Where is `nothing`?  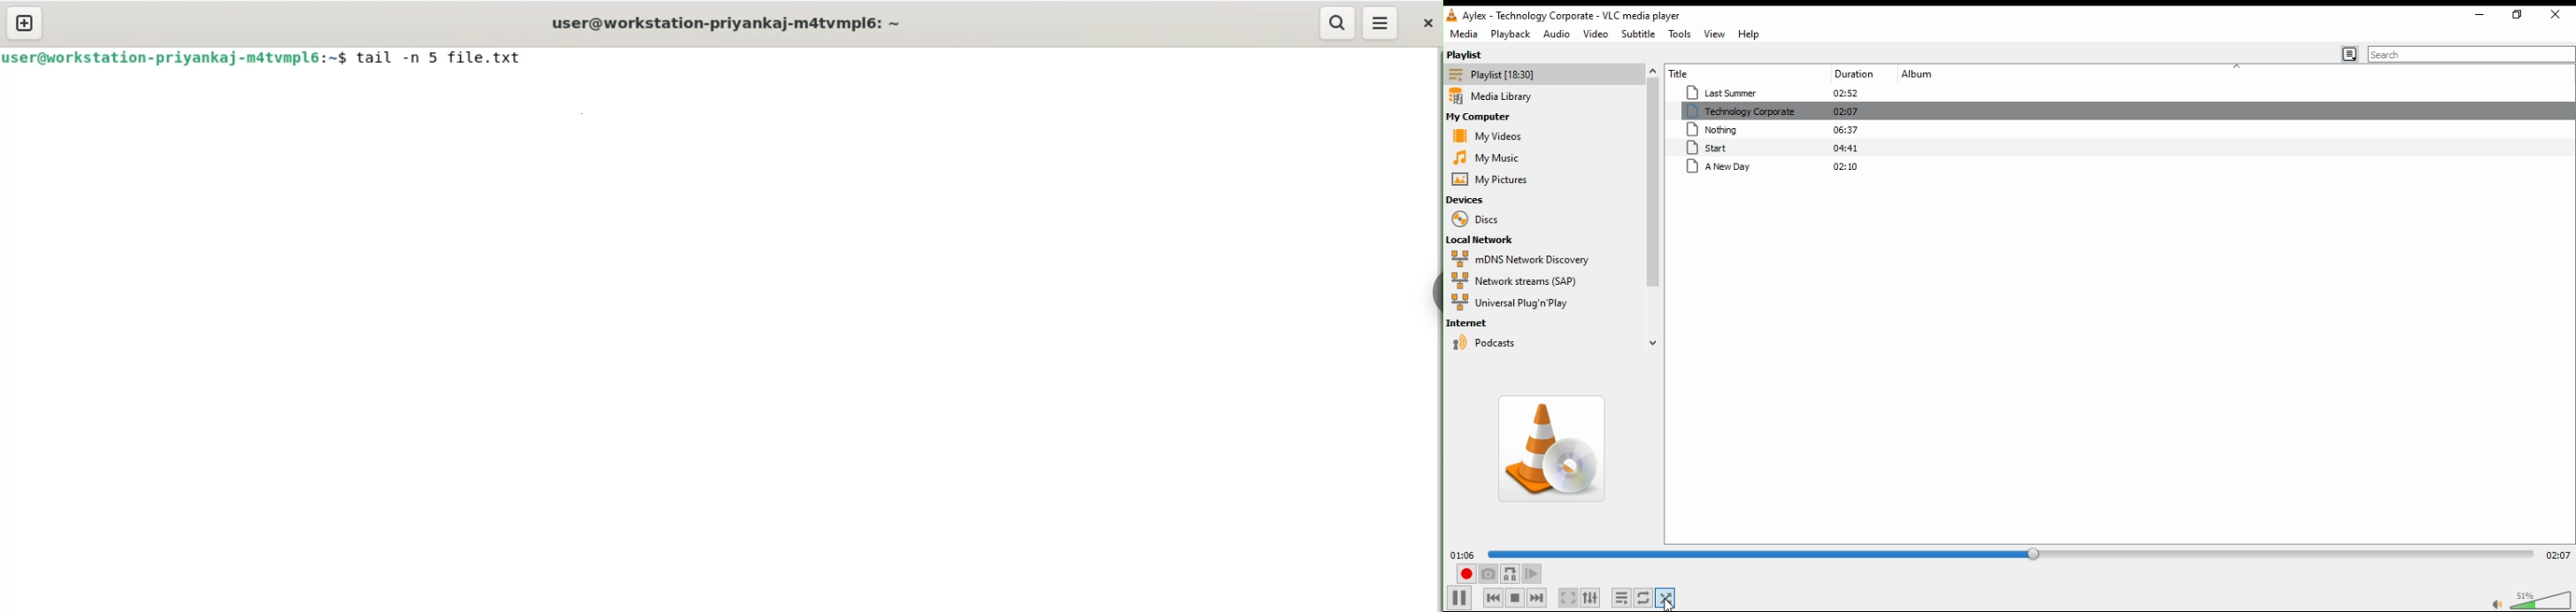
nothing is located at coordinates (1792, 130).